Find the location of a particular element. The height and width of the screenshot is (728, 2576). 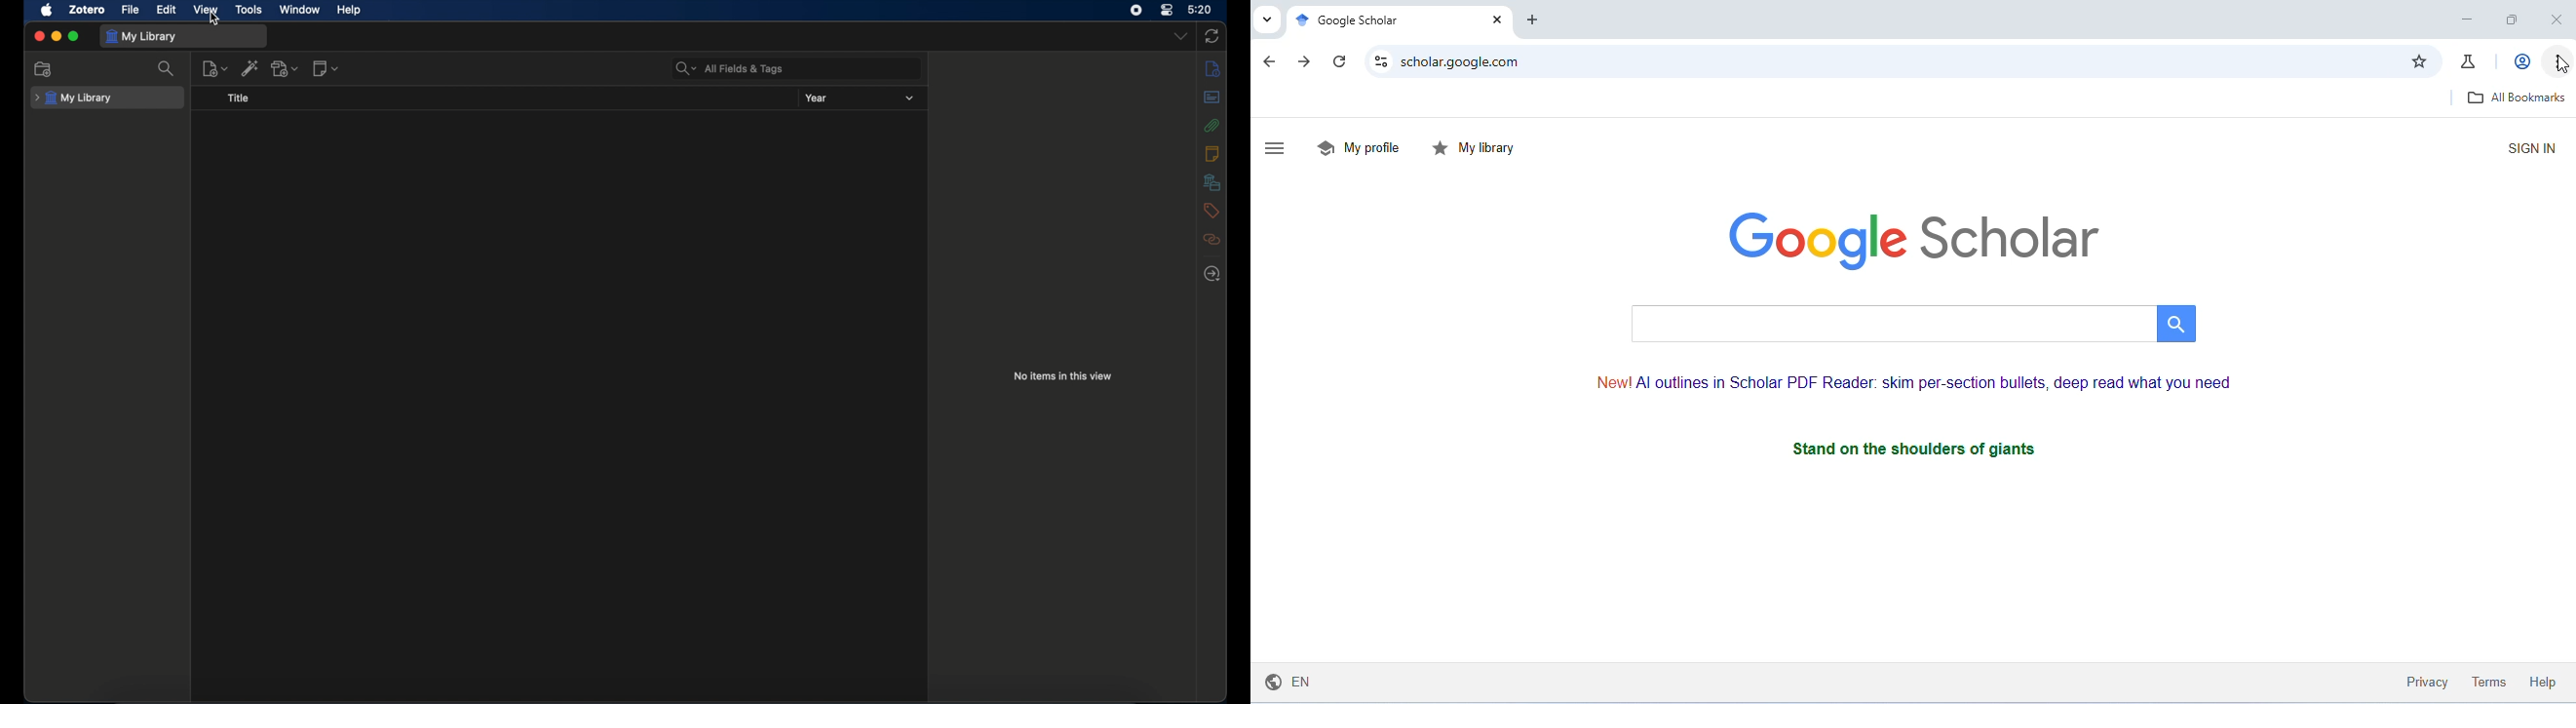

dropdown is located at coordinates (1180, 35).